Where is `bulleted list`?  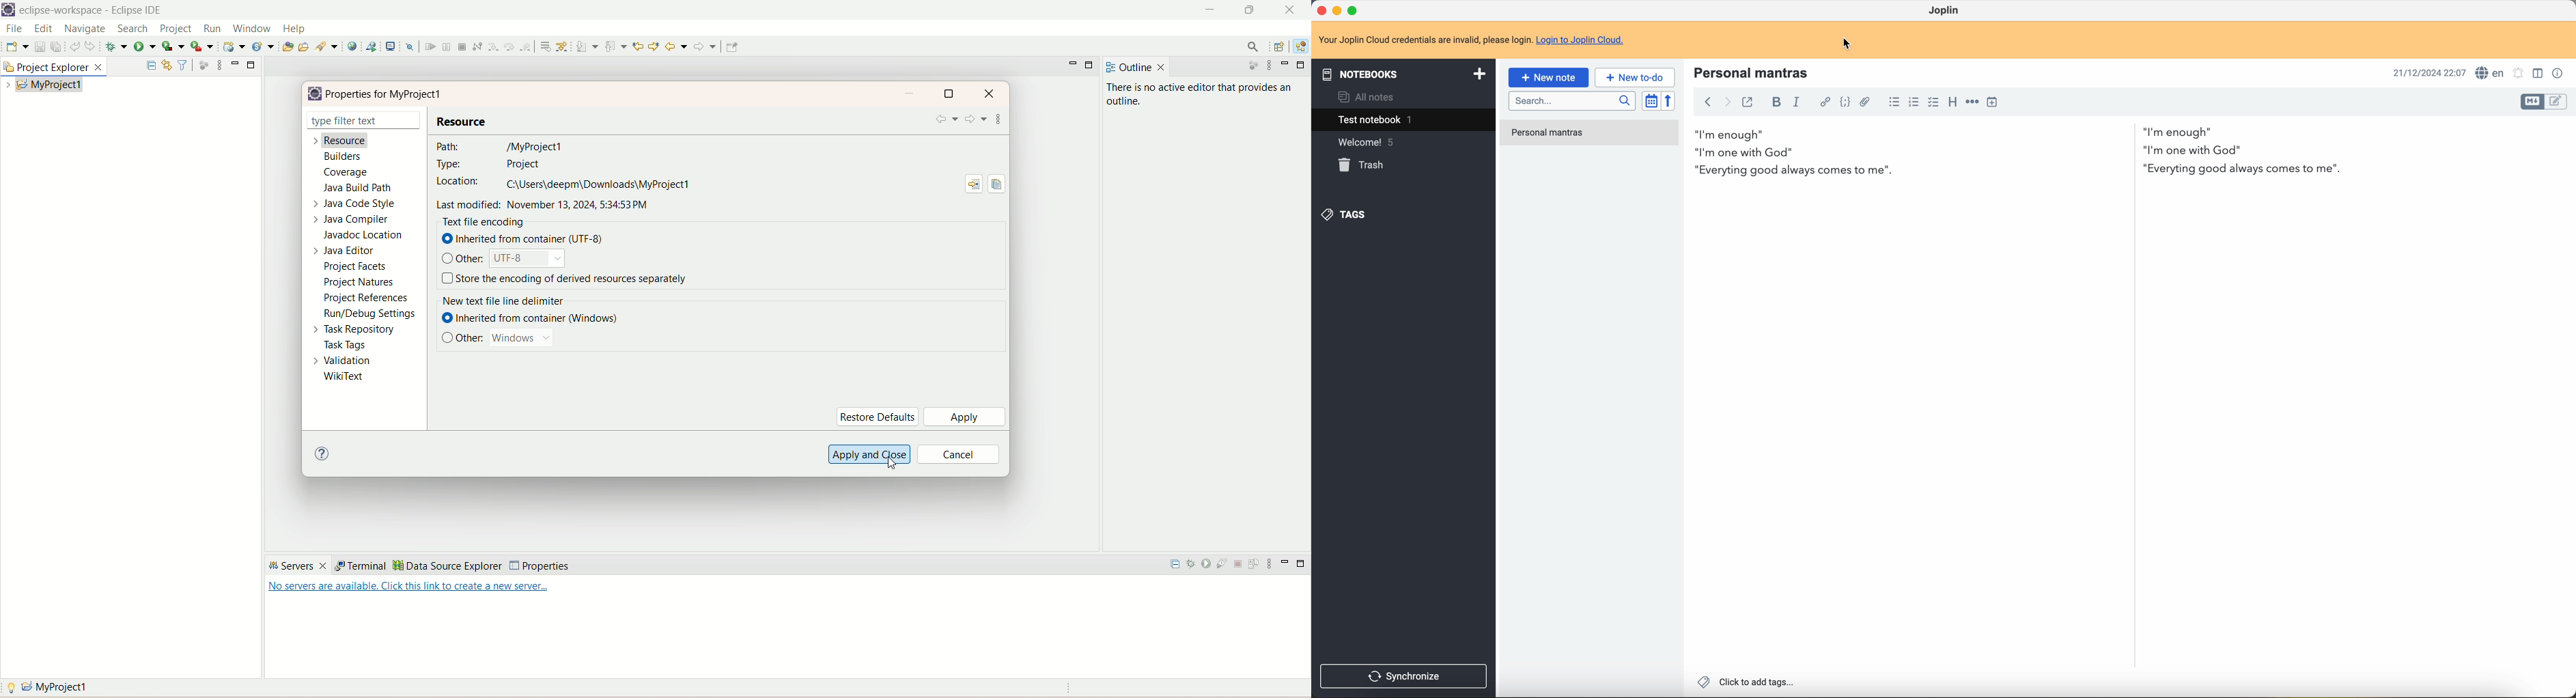 bulleted list is located at coordinates (1893, 102).